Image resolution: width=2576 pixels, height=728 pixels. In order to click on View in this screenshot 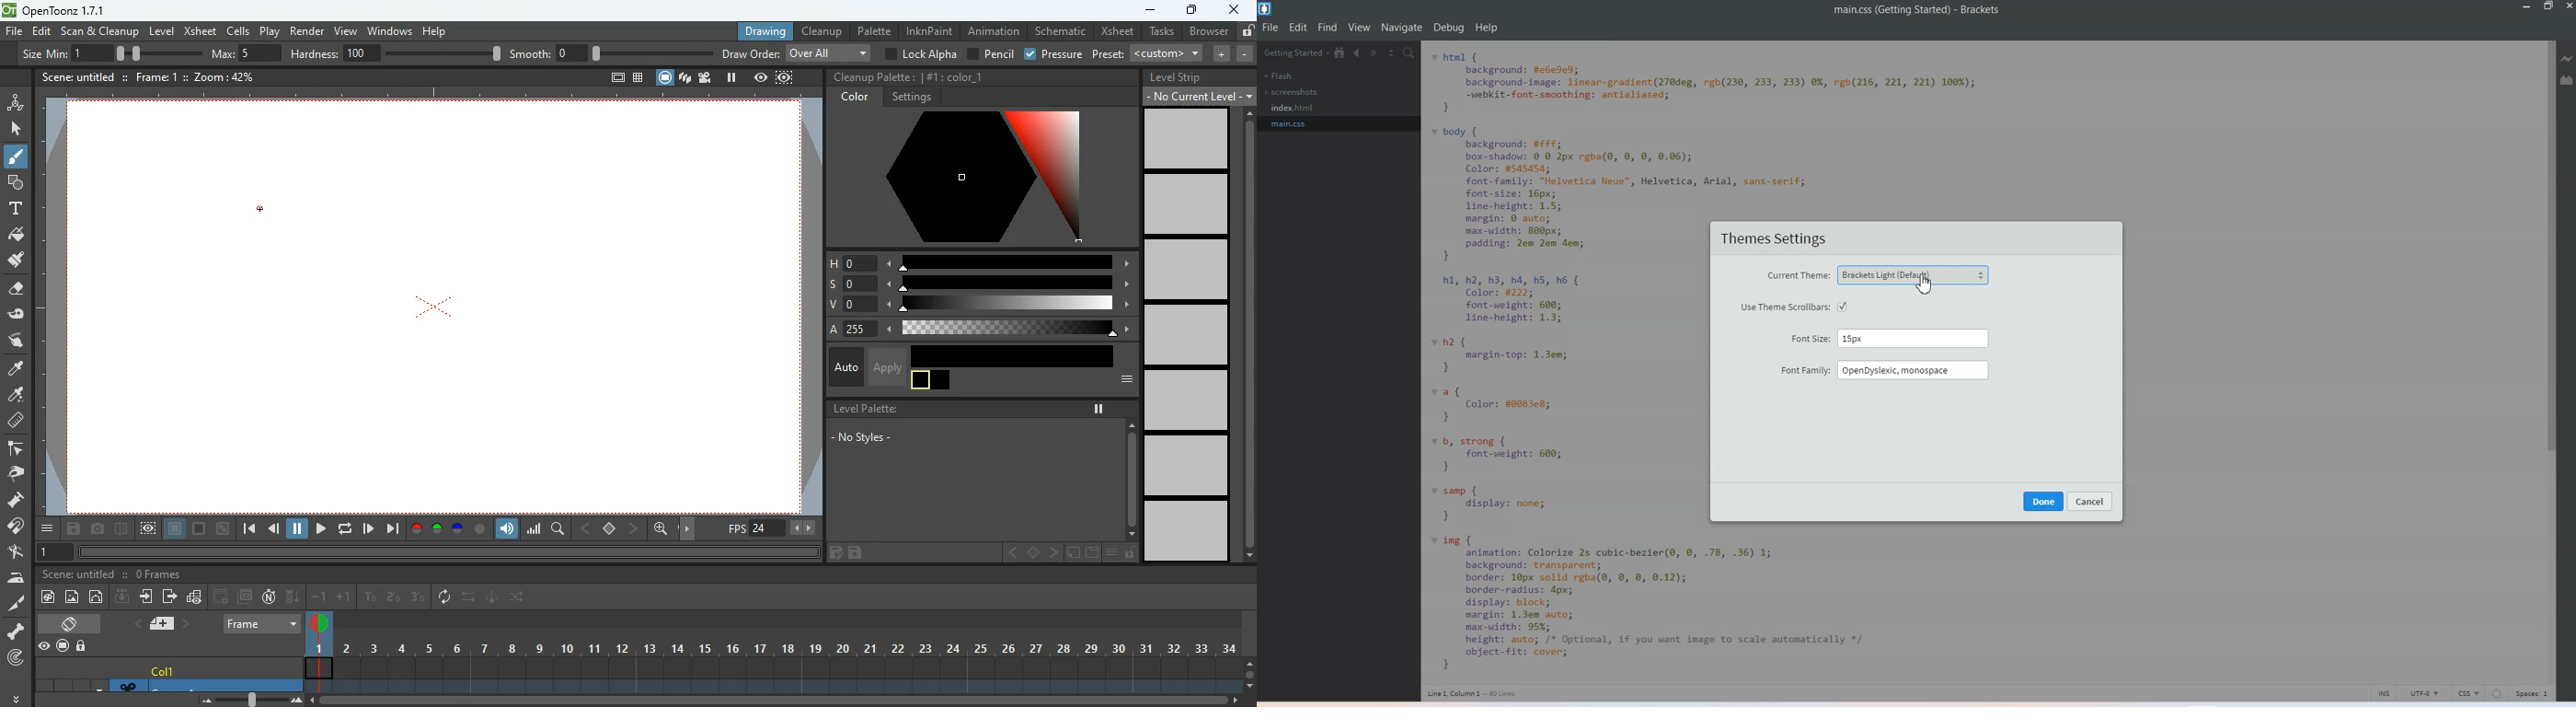, I will do `click(1361, 27)`.